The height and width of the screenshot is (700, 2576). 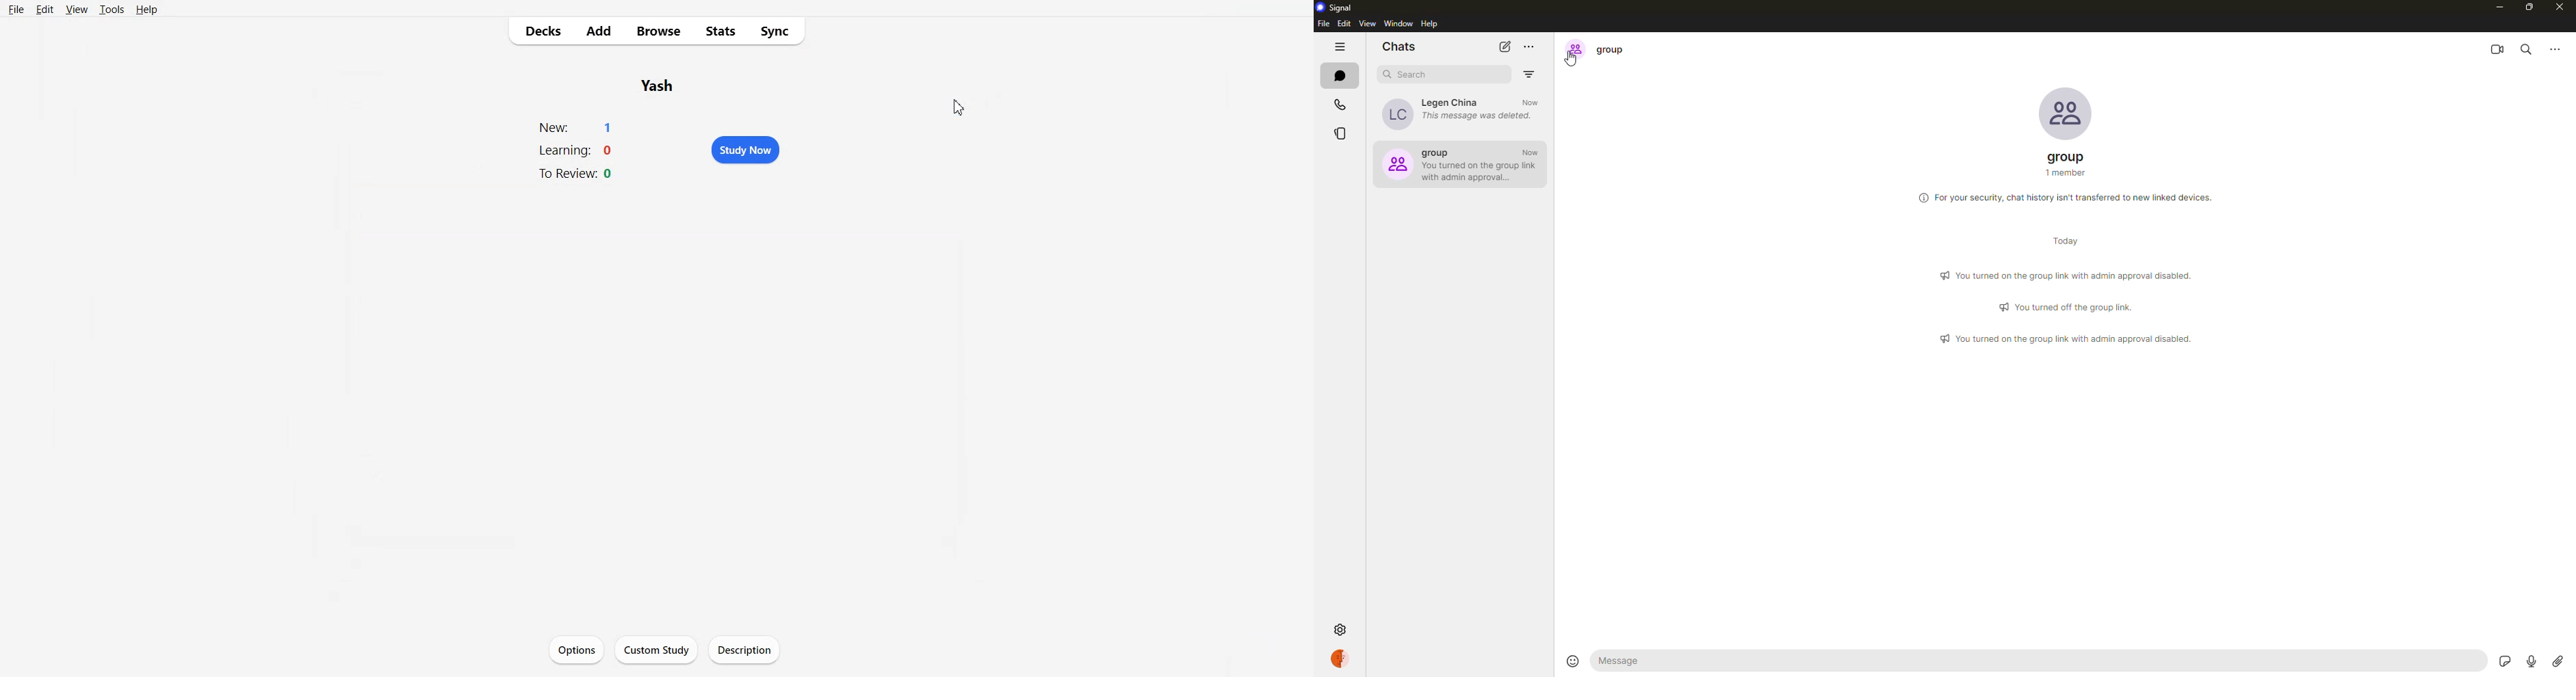 What do you see at coordinates (603, 31) in the screenshot?
I see `Add` at bounding box center [603, 31].